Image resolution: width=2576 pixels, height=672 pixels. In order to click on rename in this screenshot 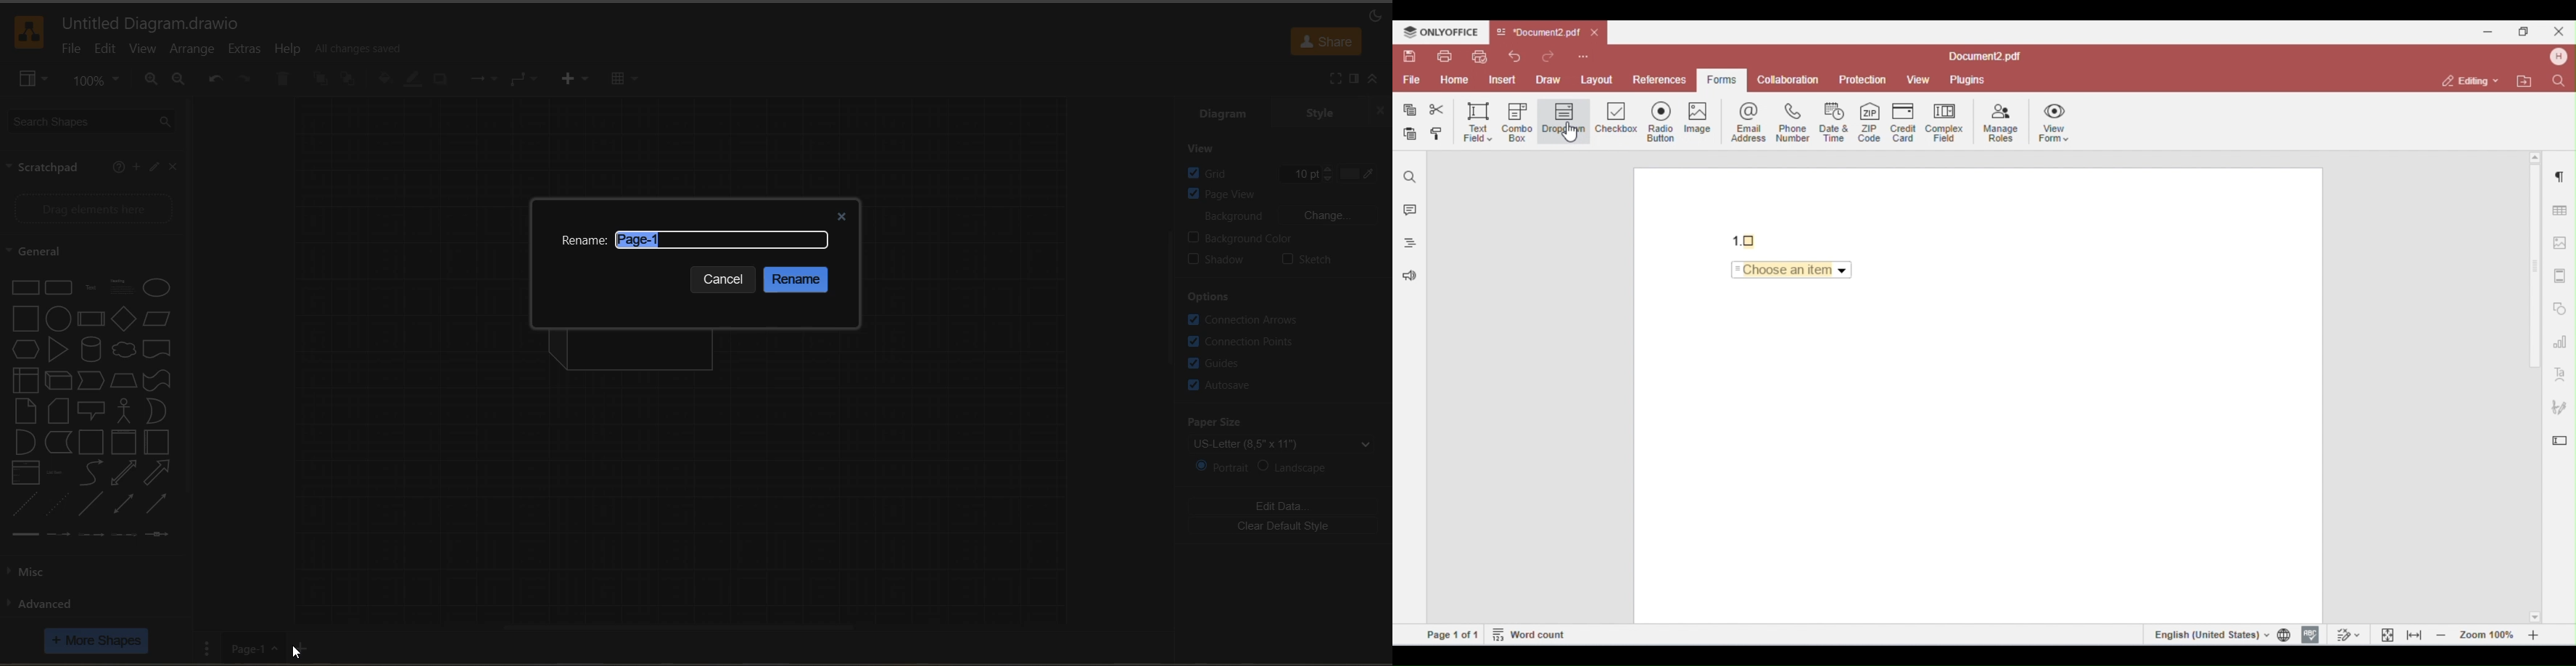, I will do `click(584, 242)`.